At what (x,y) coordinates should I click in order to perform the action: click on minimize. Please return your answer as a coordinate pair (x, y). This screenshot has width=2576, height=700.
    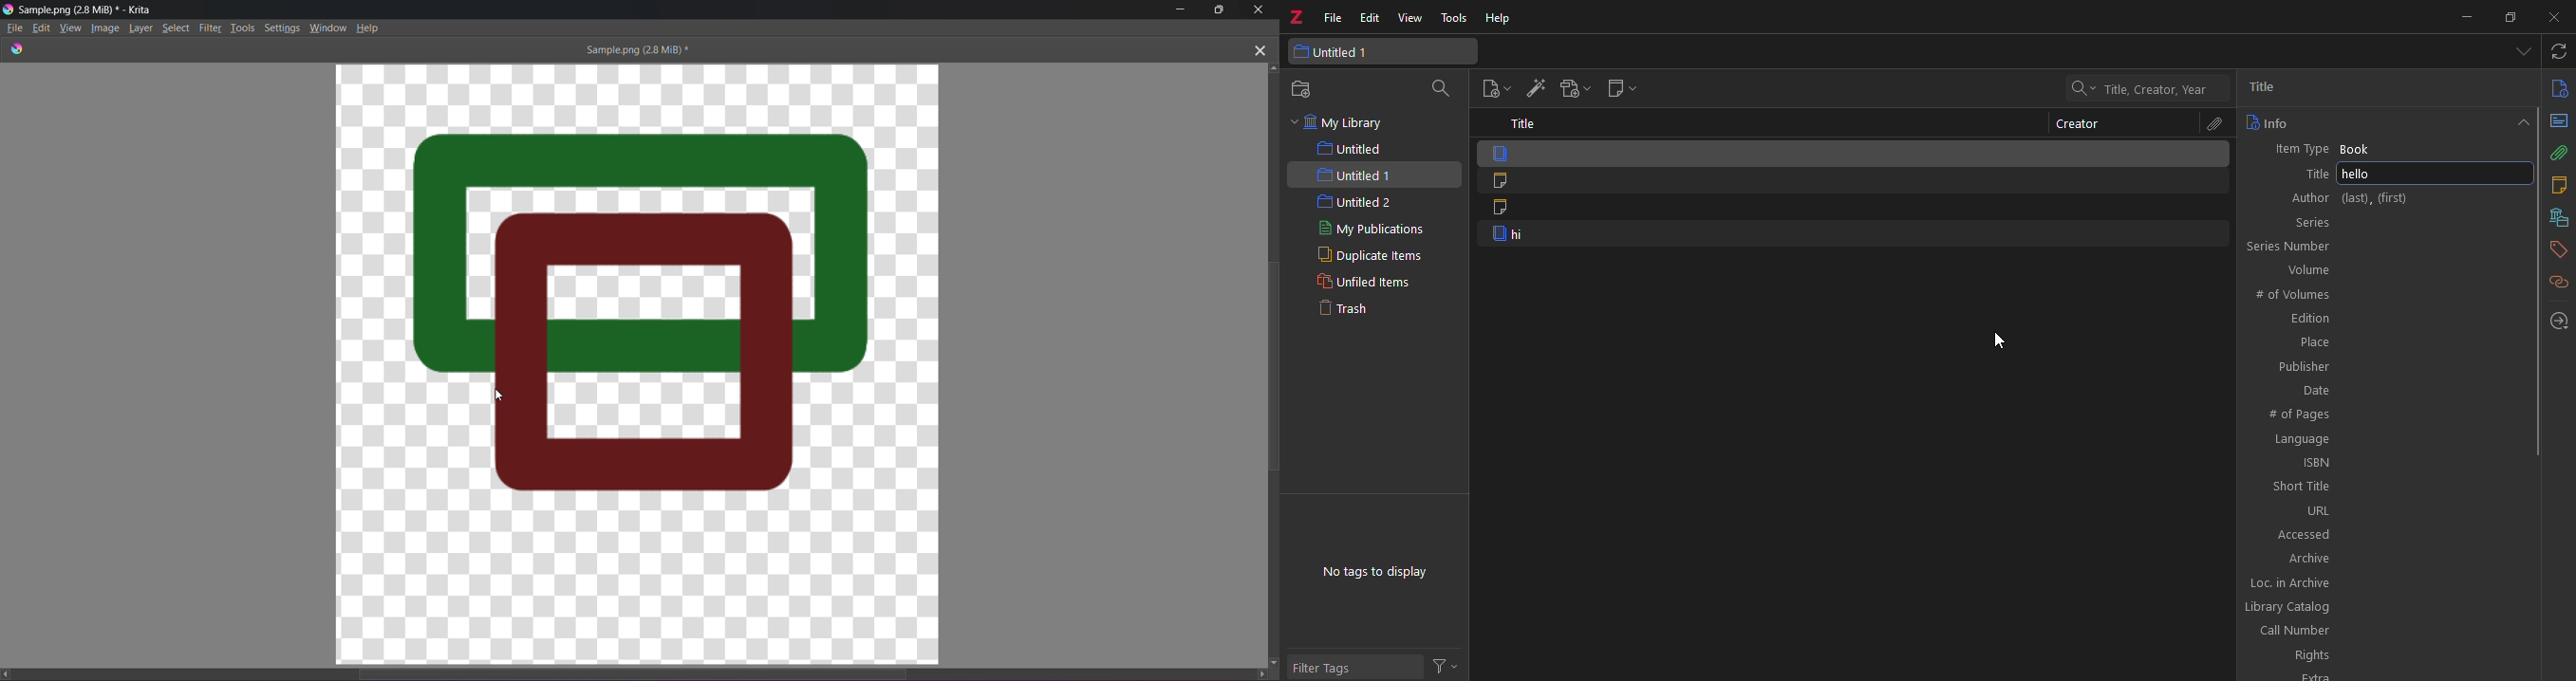
    Looking at the image, I should click on (2466, 16).